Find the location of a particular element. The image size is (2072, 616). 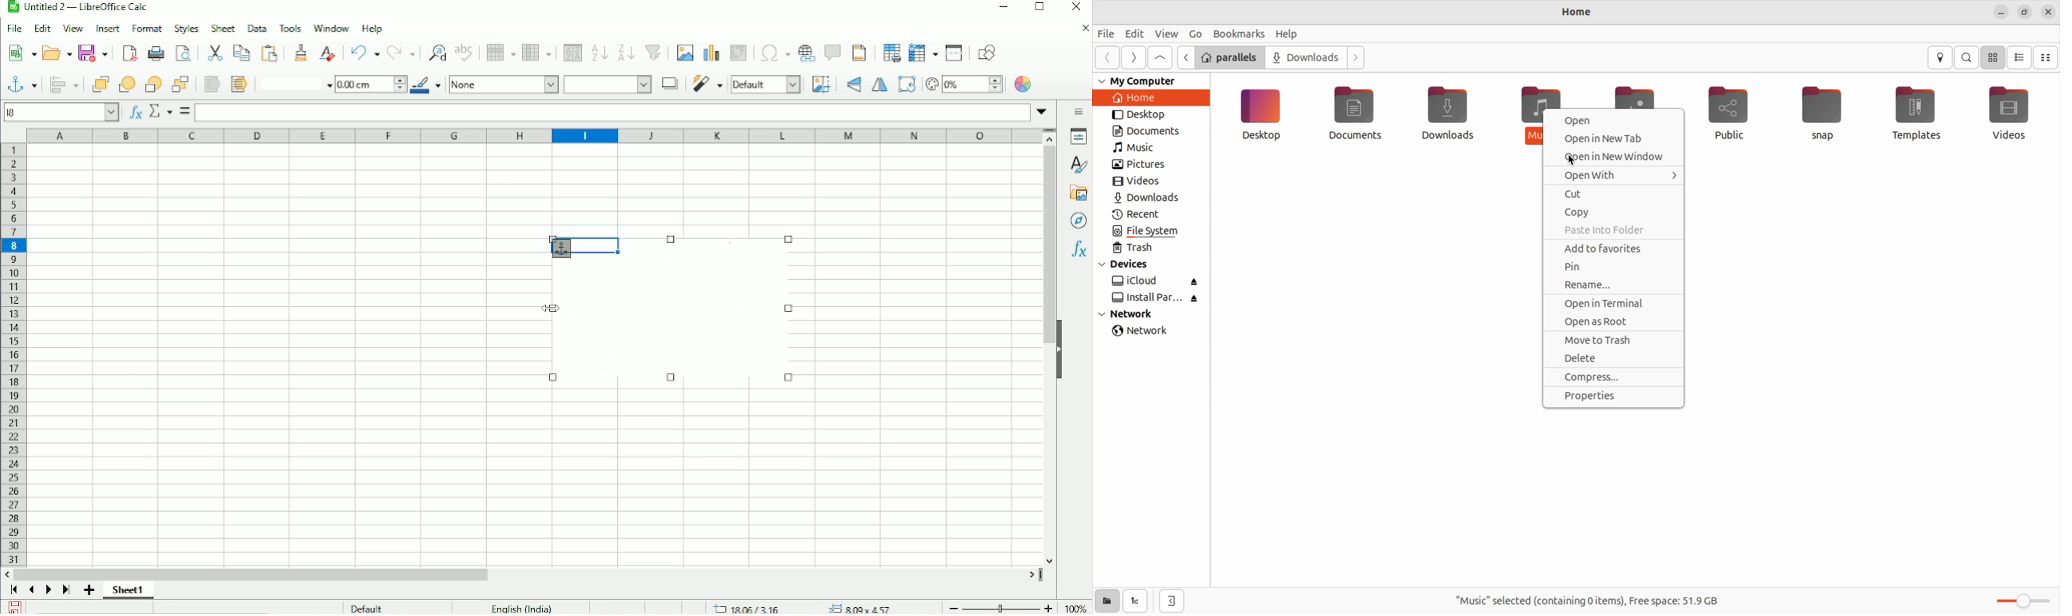

Forward one is located at coordinates (127, 84).